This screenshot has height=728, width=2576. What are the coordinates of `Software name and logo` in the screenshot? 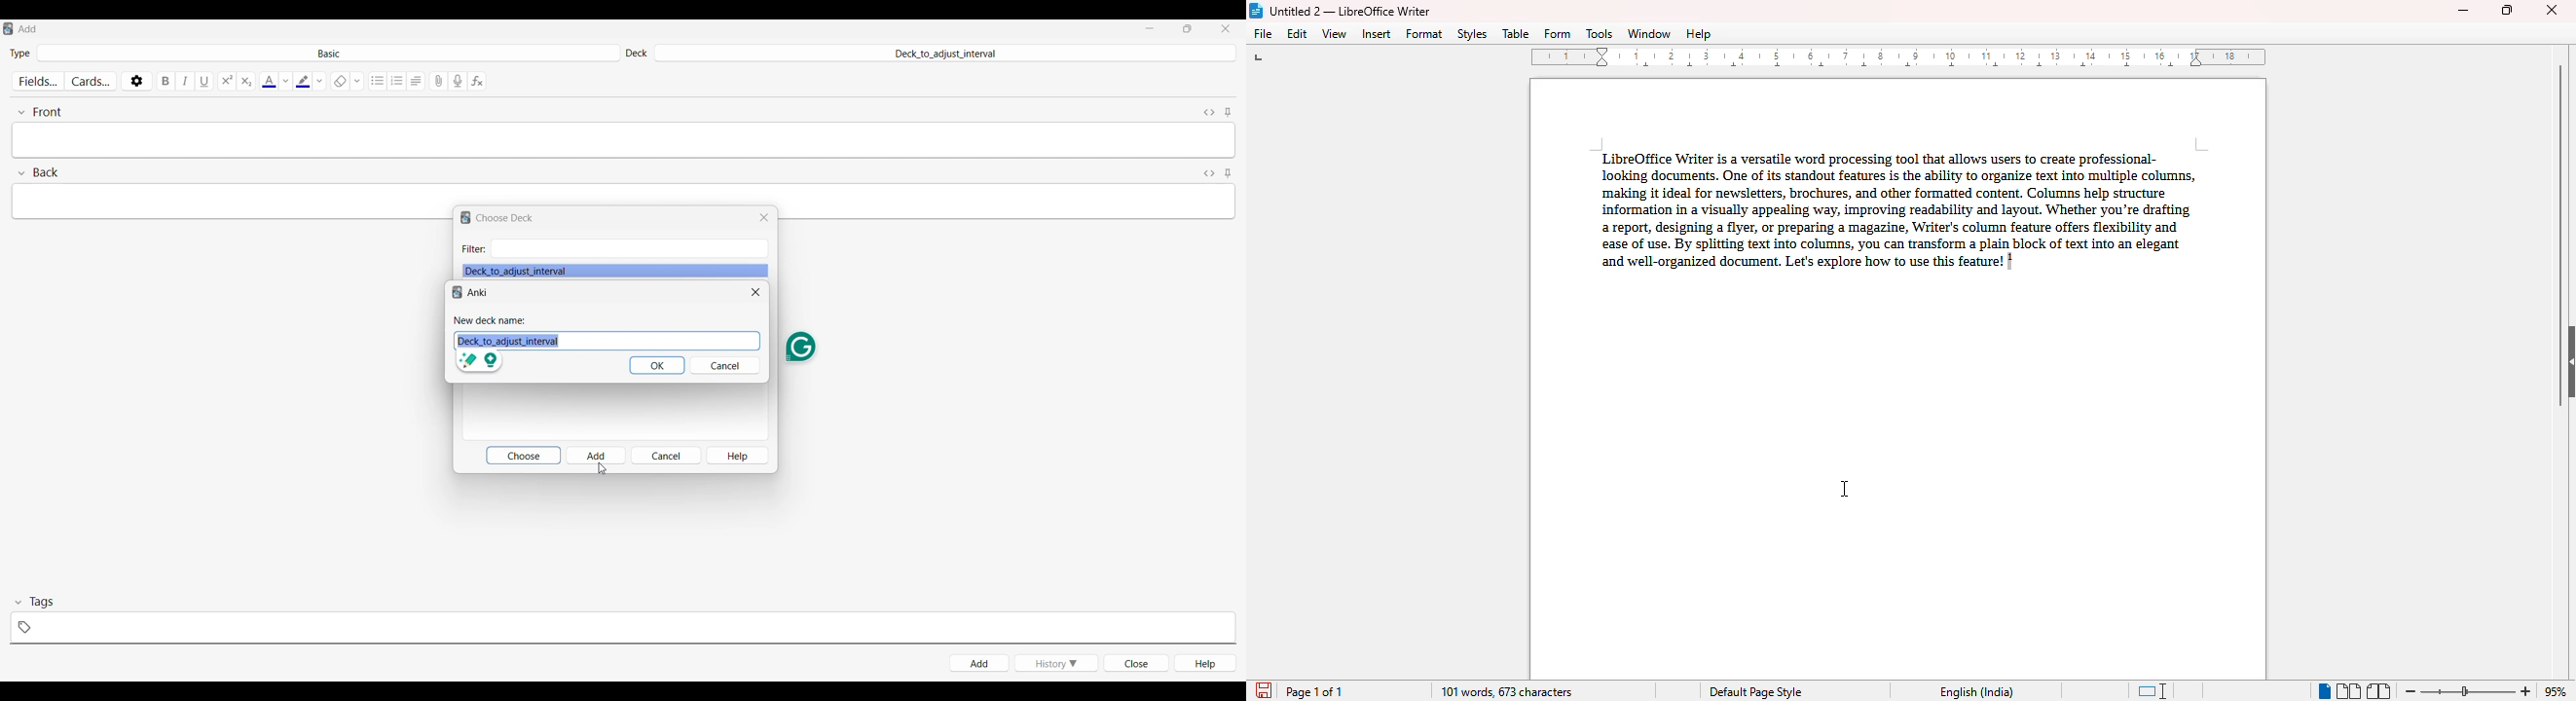 It's located at (471, 292).